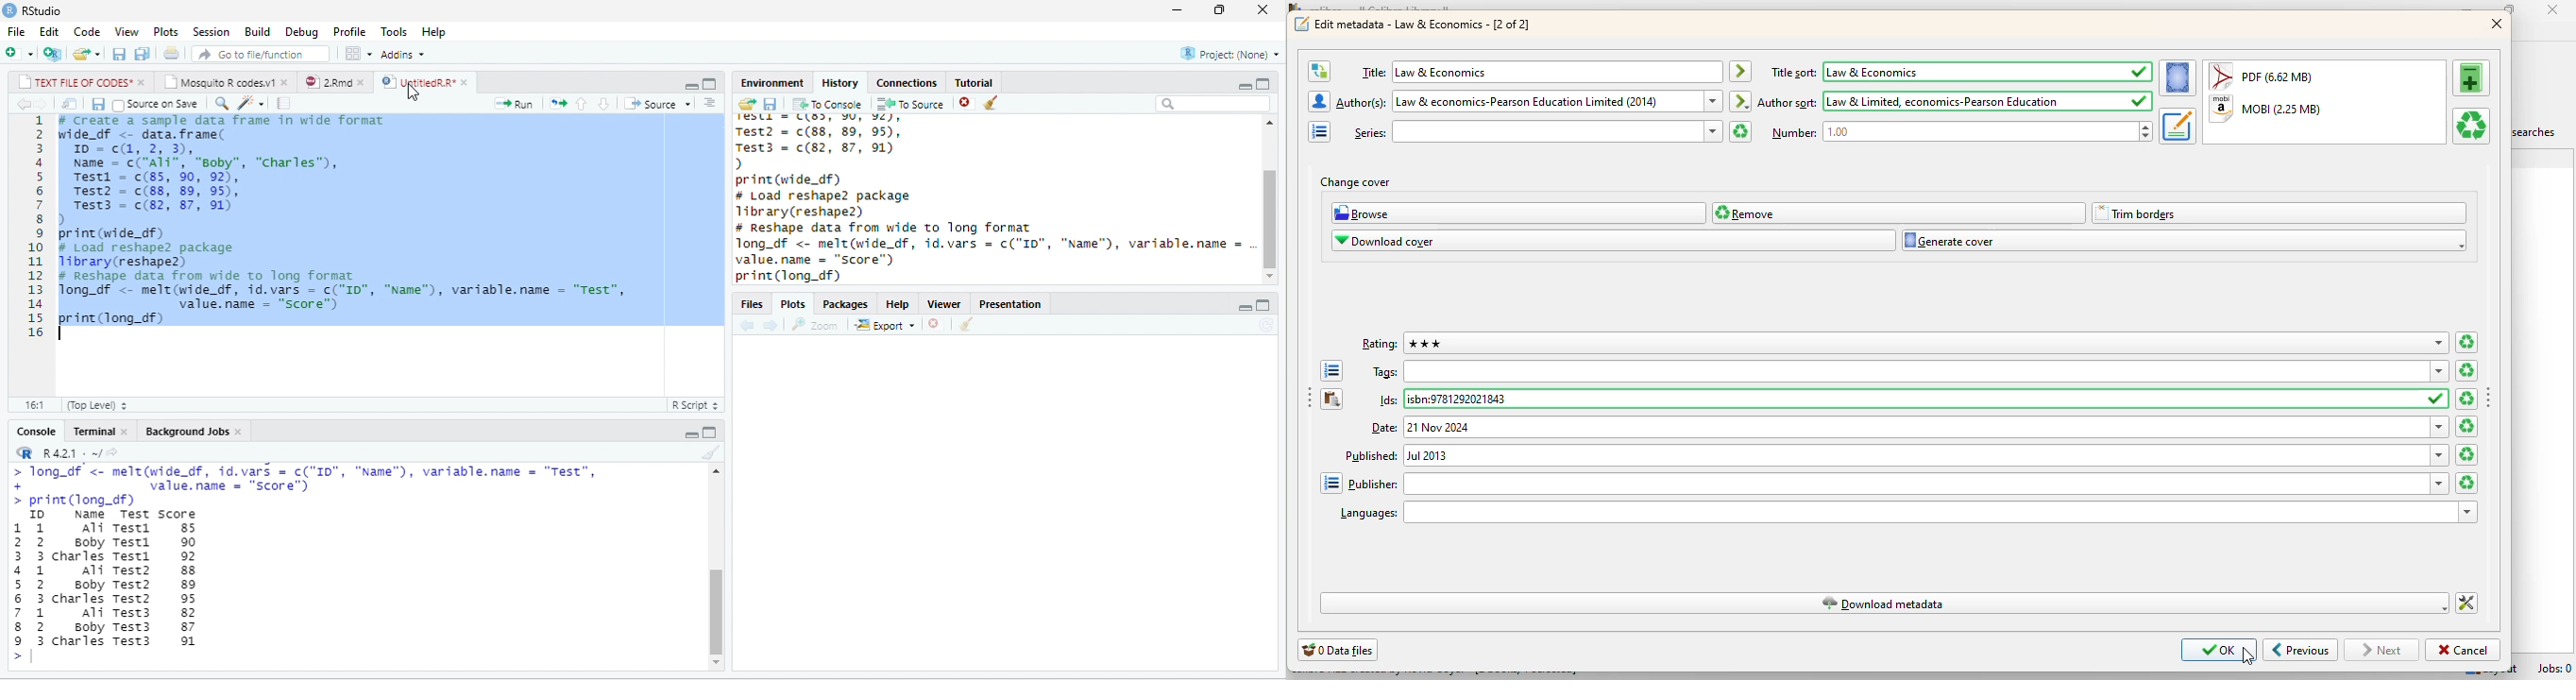  I want to click on search, so click(221, 104).